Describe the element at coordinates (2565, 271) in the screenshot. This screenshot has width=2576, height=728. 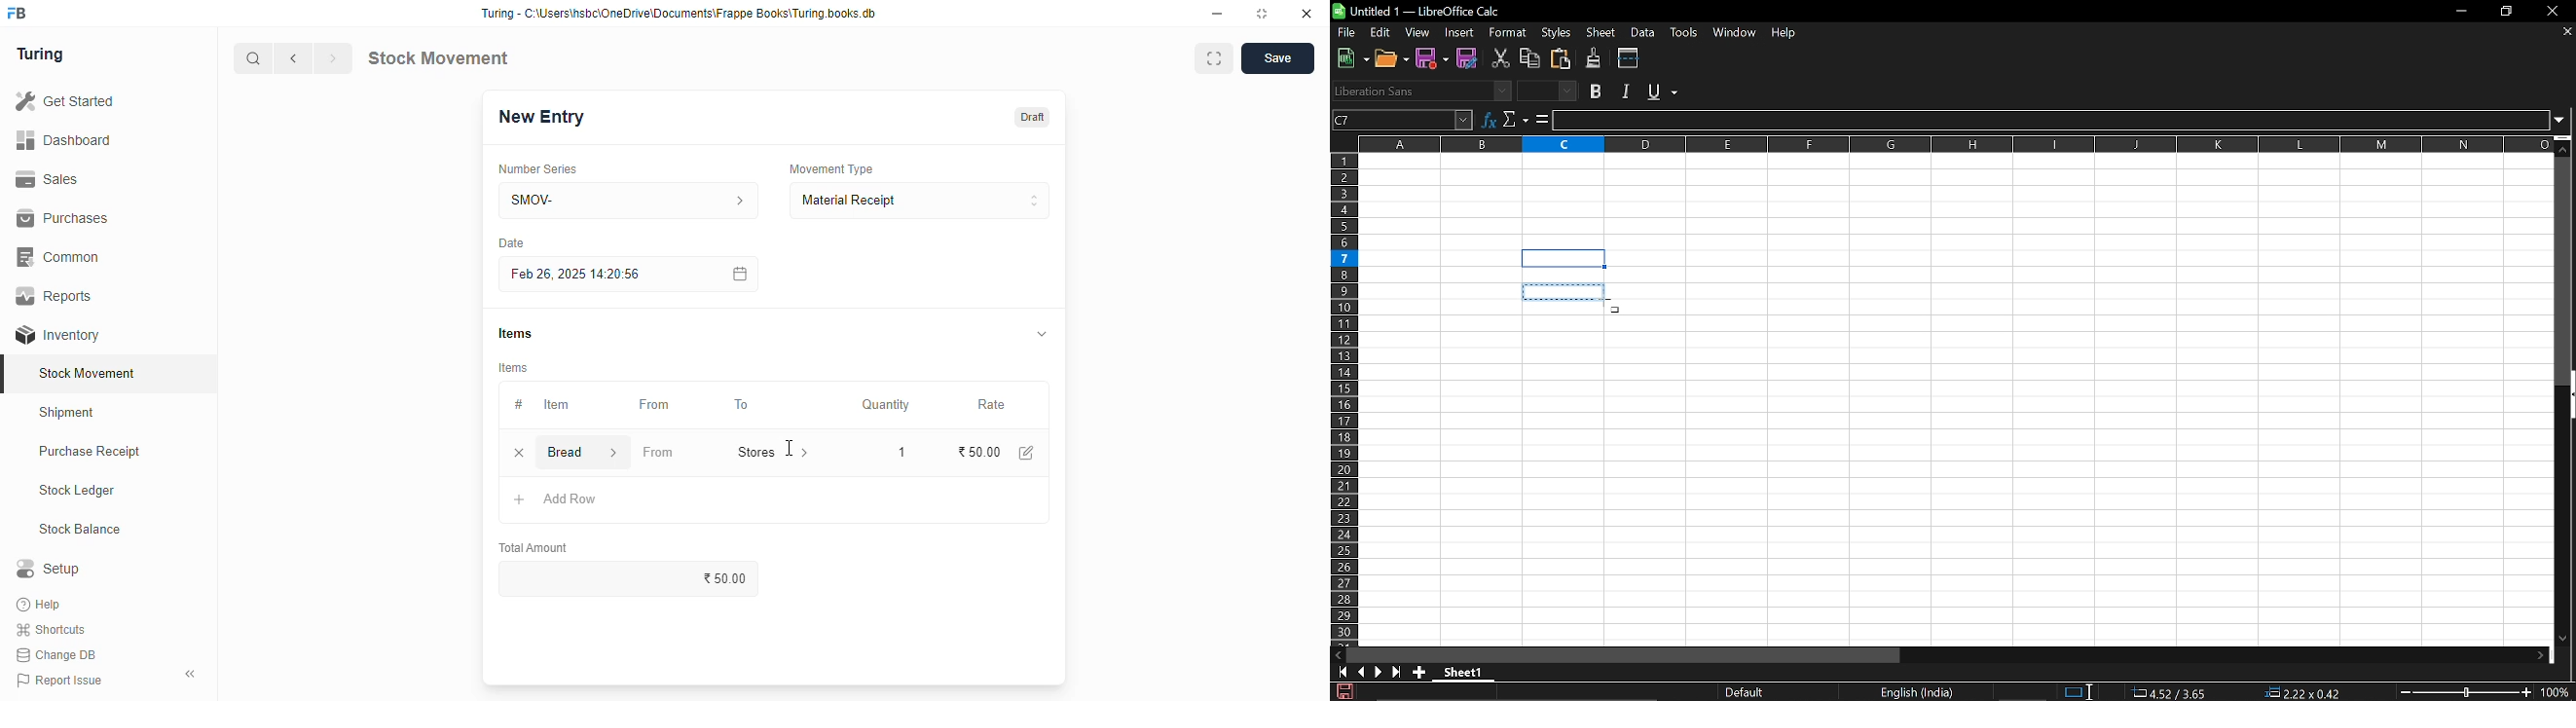
I see `Vertical scrollbar` at that location.